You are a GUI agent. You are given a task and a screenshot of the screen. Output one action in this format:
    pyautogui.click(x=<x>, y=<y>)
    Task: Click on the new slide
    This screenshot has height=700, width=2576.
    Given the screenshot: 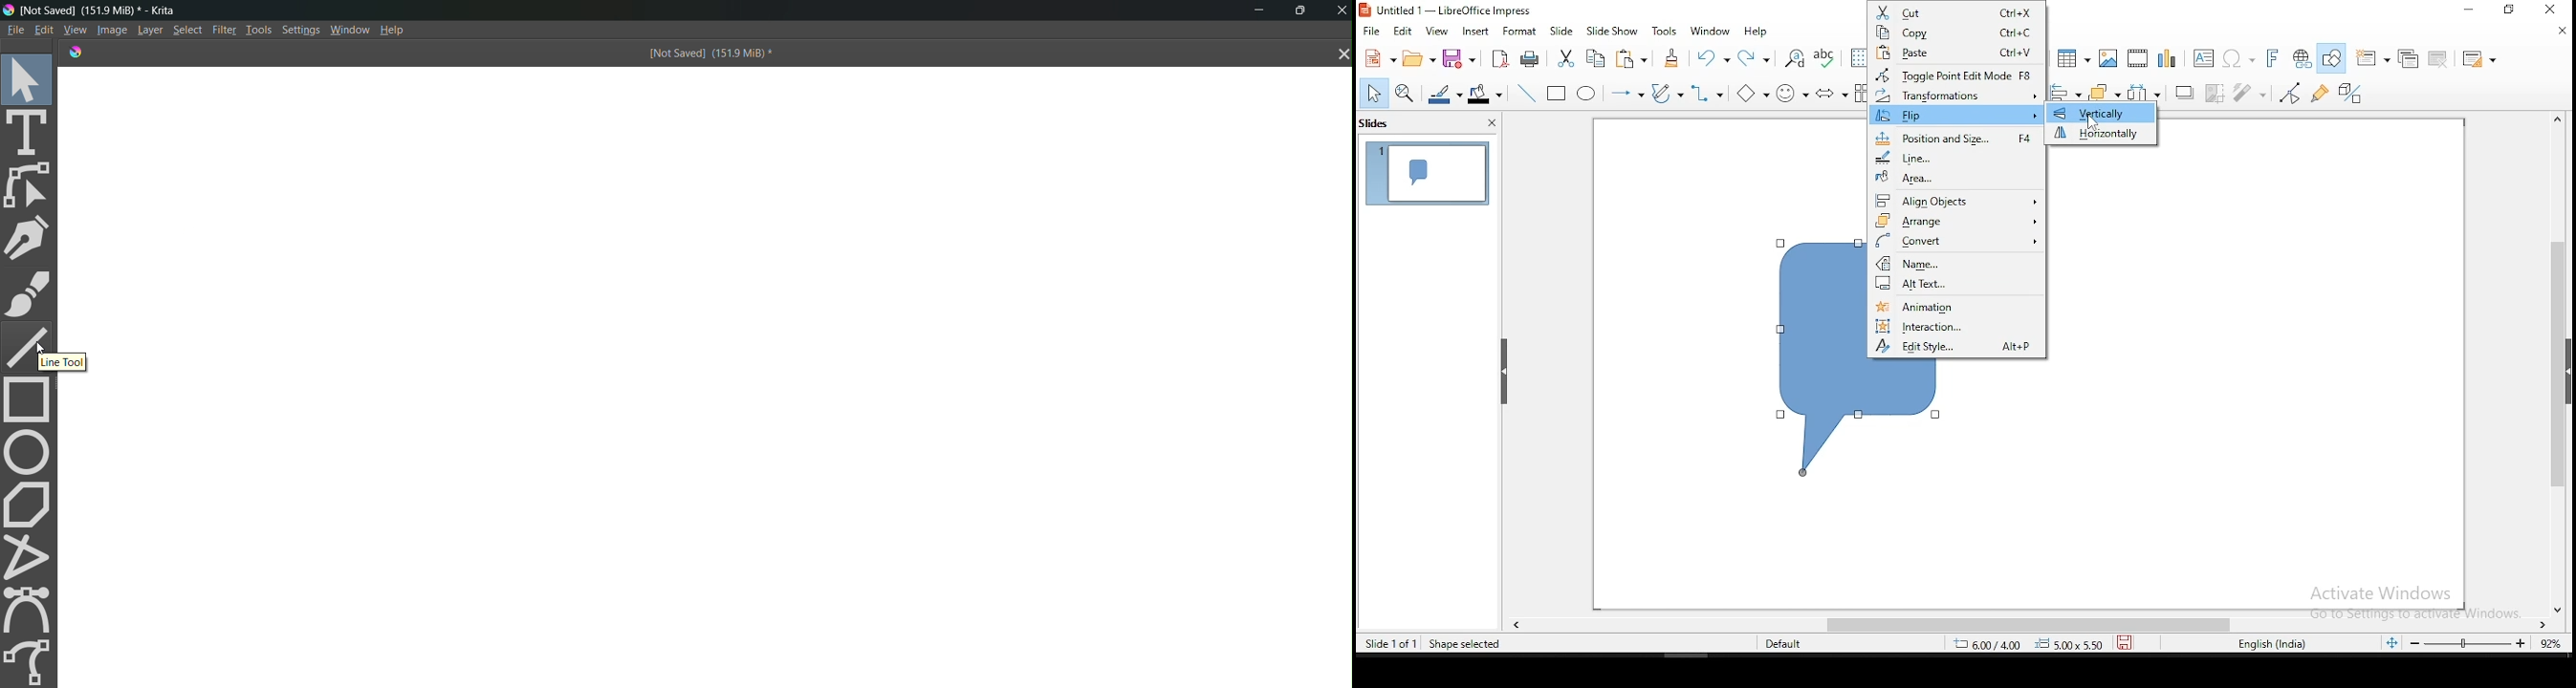 What is the action you would take?
    pyautogui.click(x=2372, y=56)
    